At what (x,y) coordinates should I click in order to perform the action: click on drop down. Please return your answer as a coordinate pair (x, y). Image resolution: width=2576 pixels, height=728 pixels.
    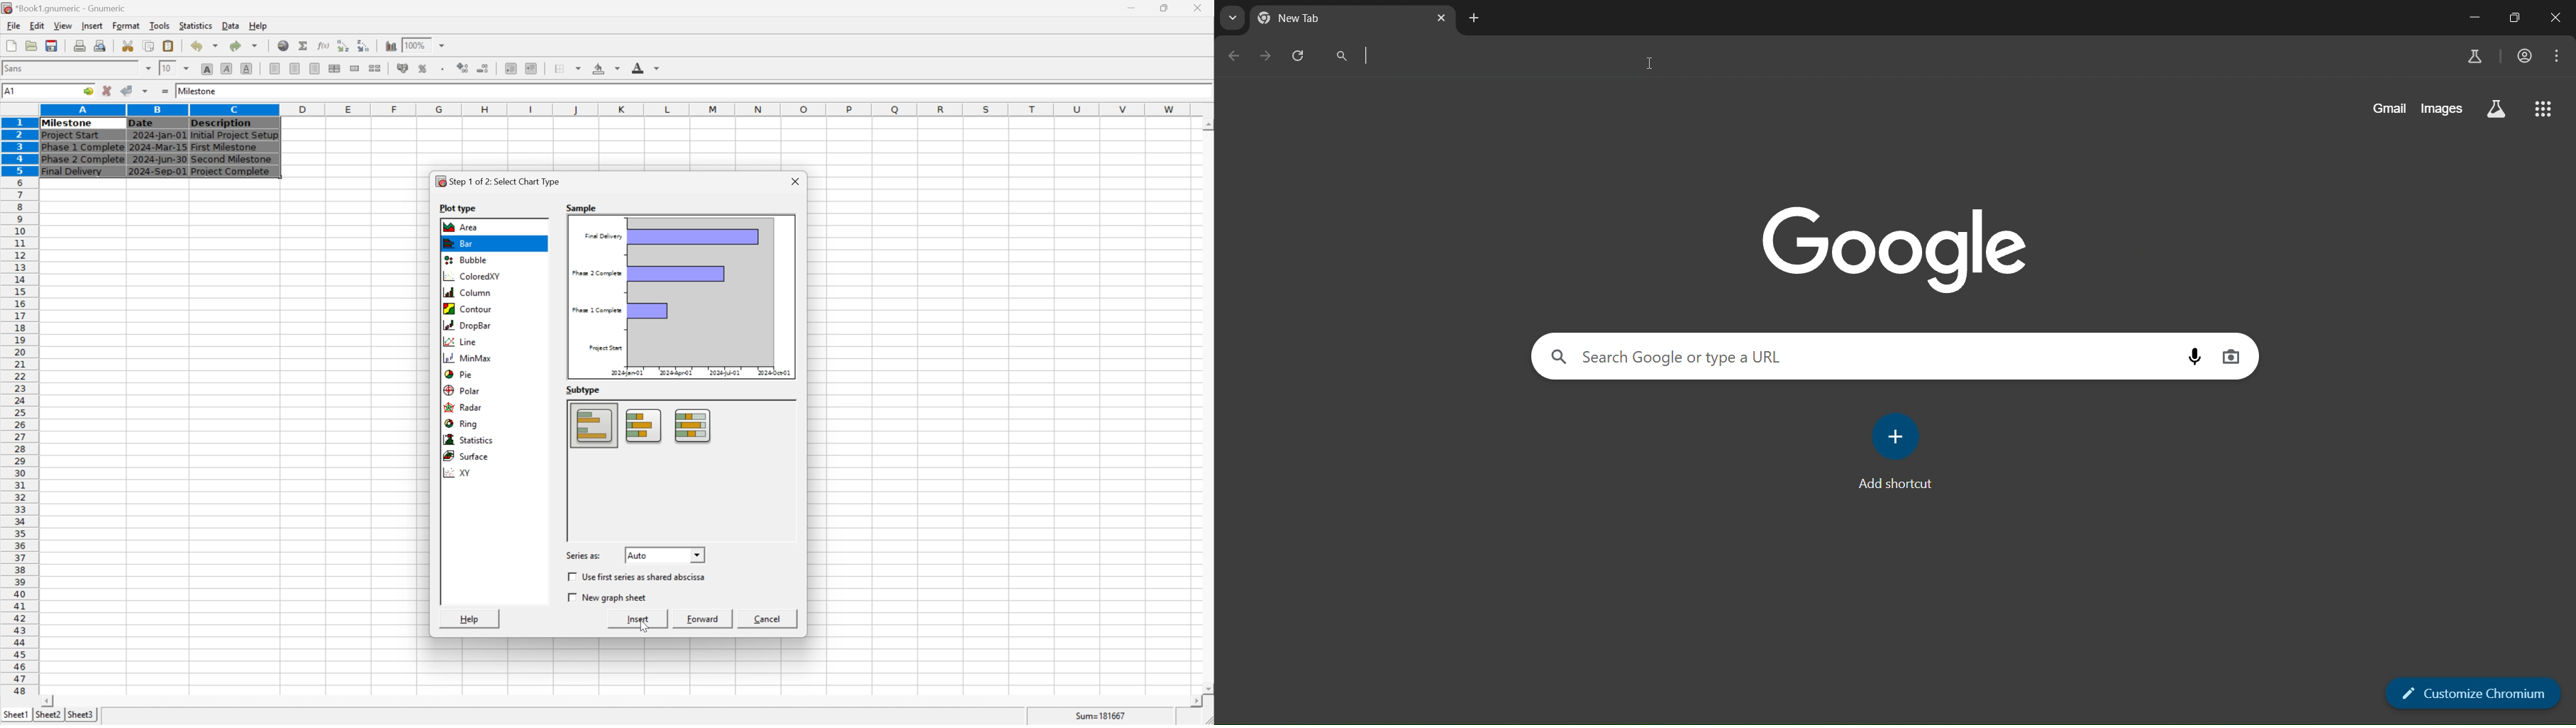
    Looking at the image, I should click on (187, 67).